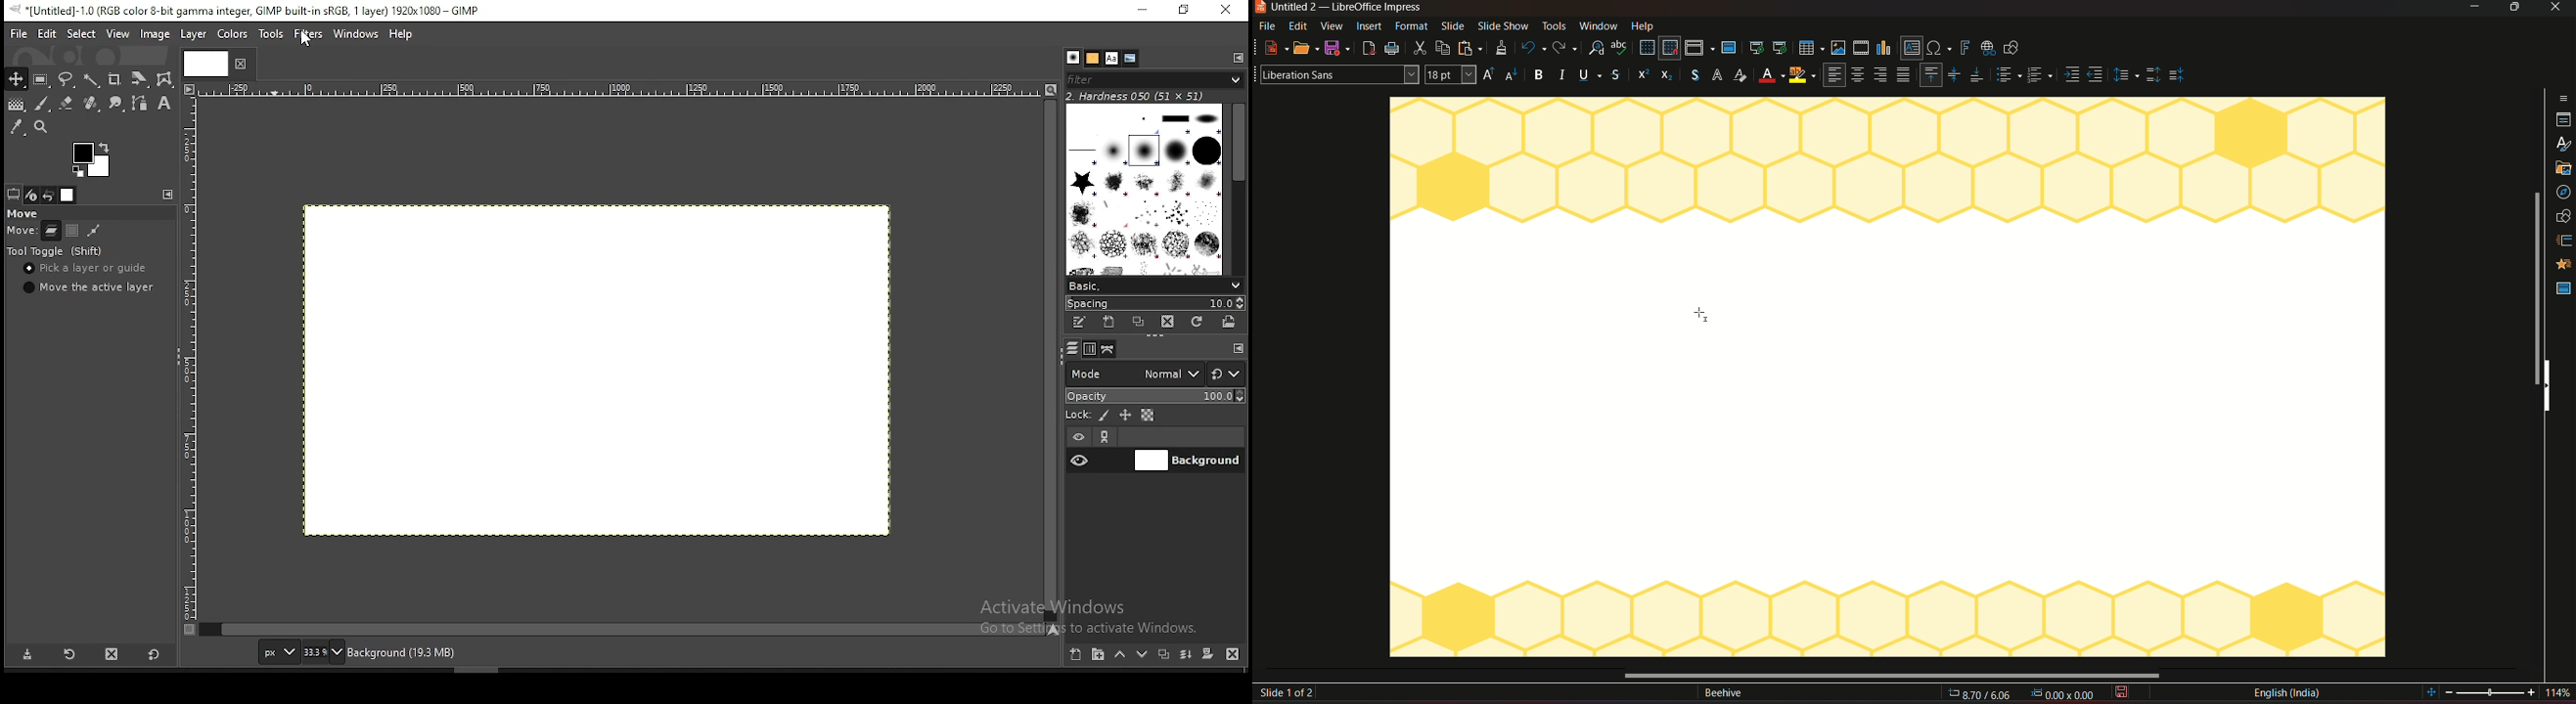 This screenshot has width=2576, height=728. What do you see at coordinates (1692, 76) in the screenshot?
I see `currency` at bounding box center [1692, 76].